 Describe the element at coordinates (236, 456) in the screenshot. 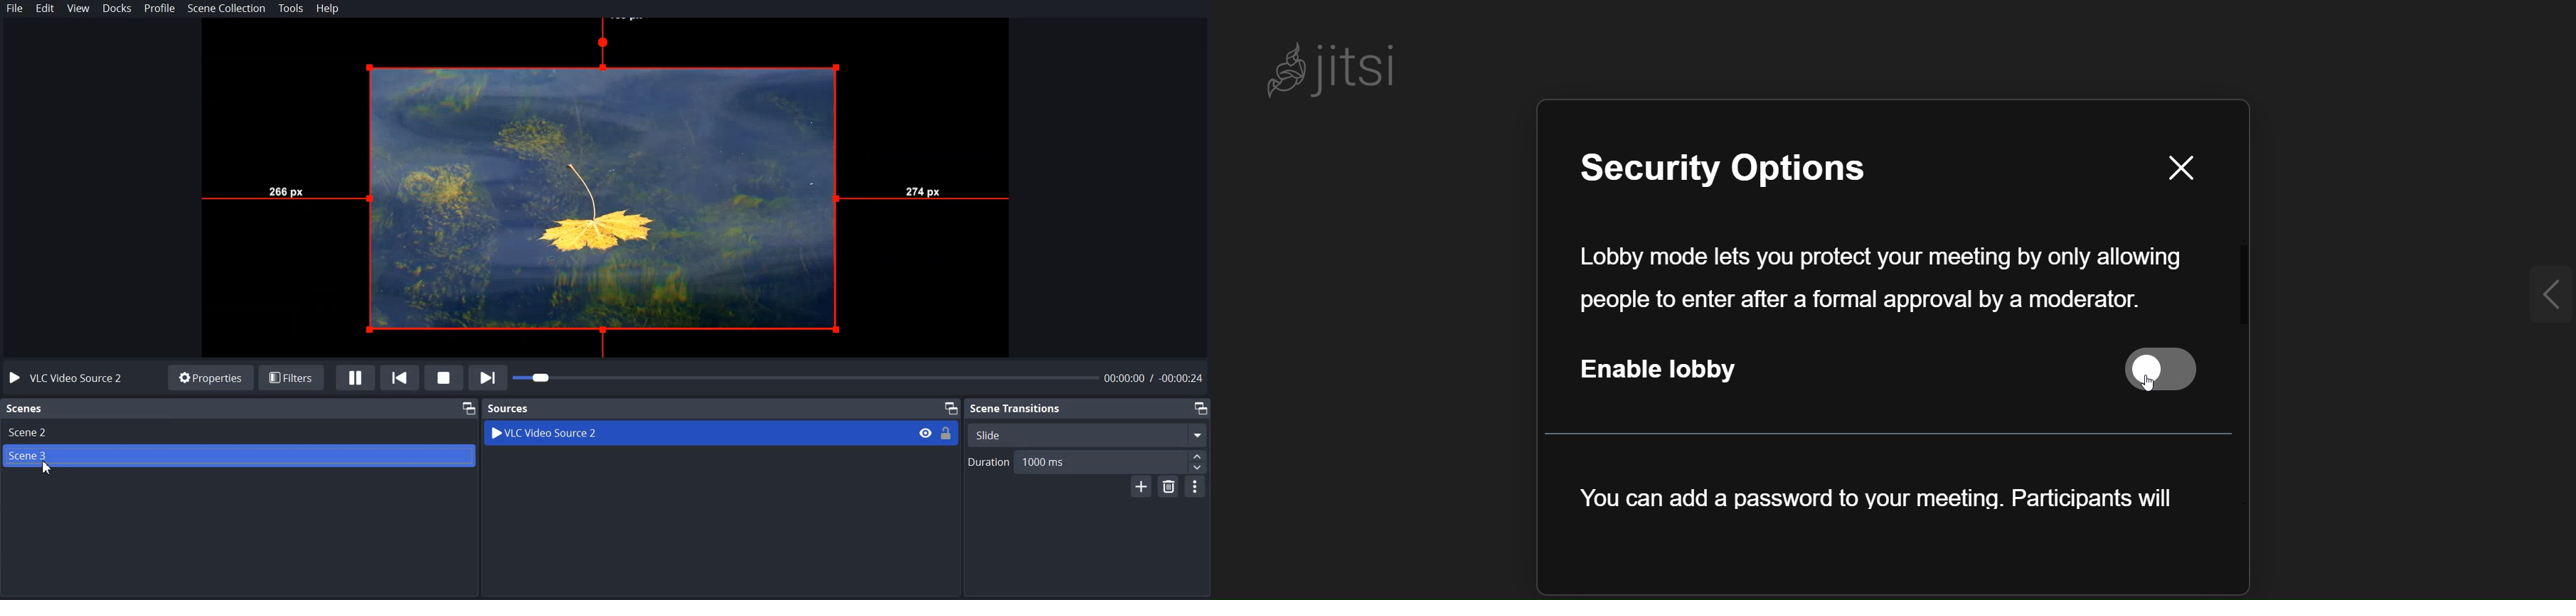

I see `Scene` at that location.